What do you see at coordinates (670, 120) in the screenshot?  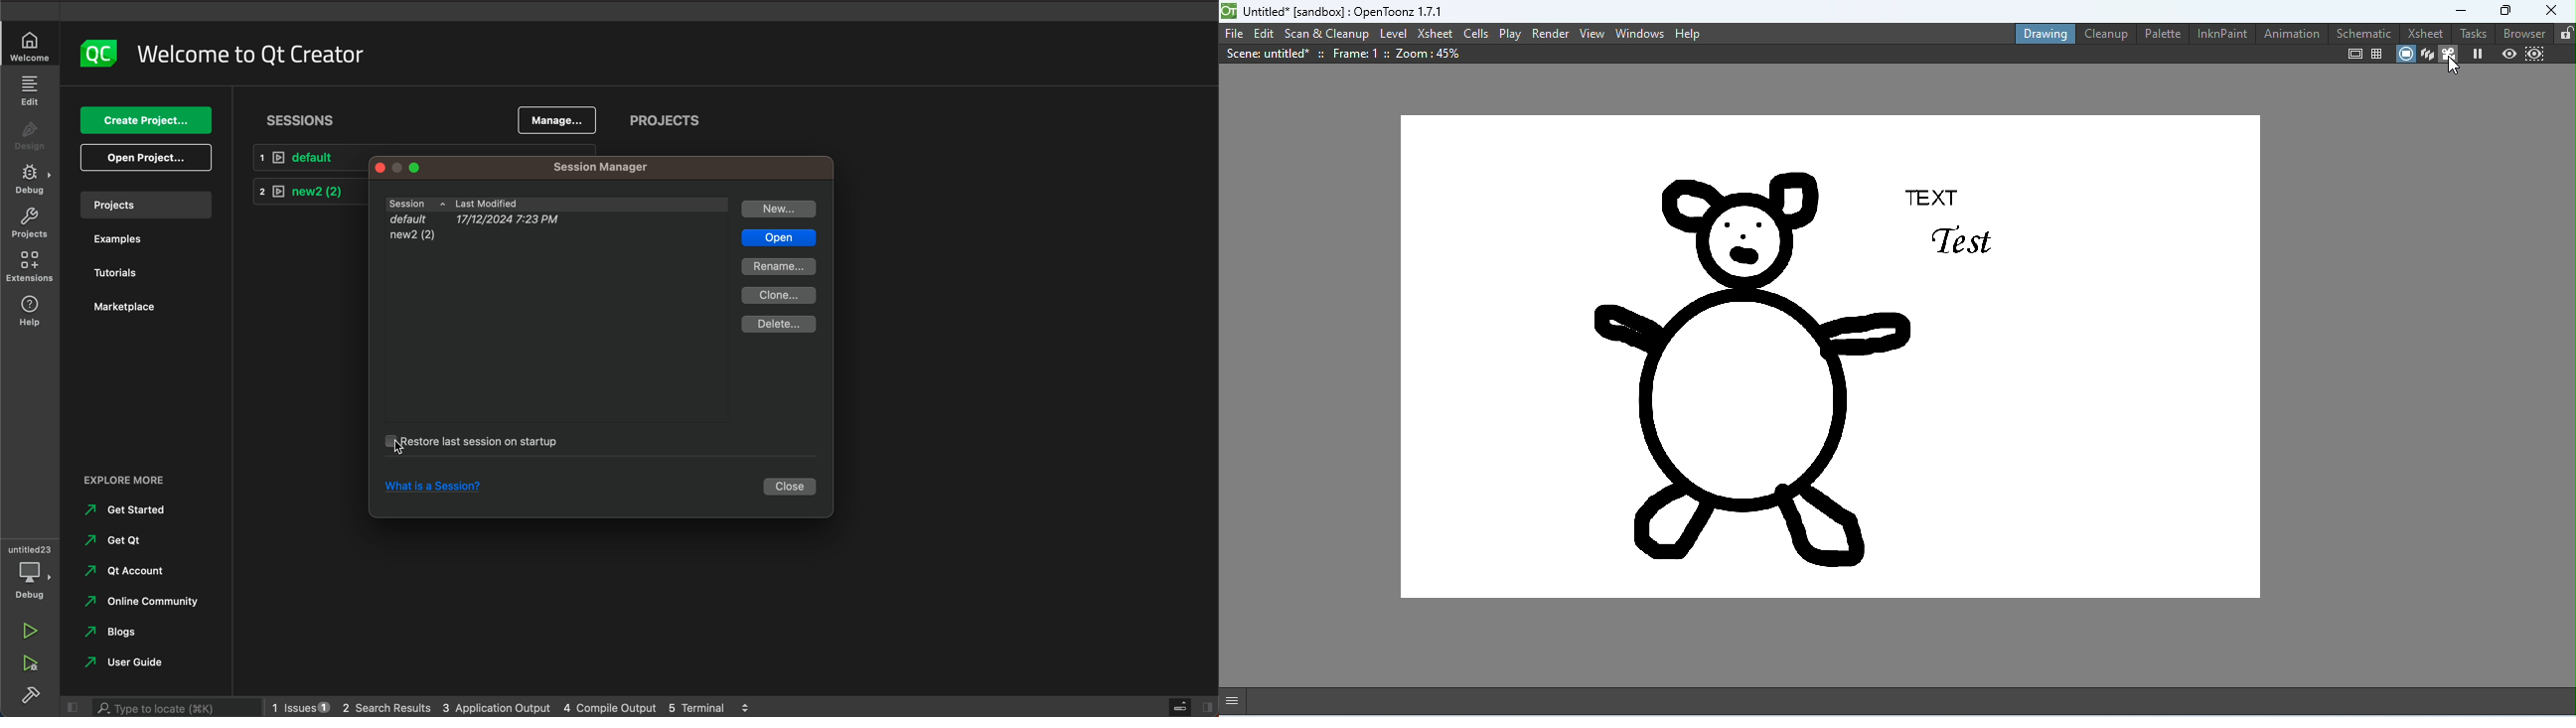 I see `projects` at bounding box center [670, 120].